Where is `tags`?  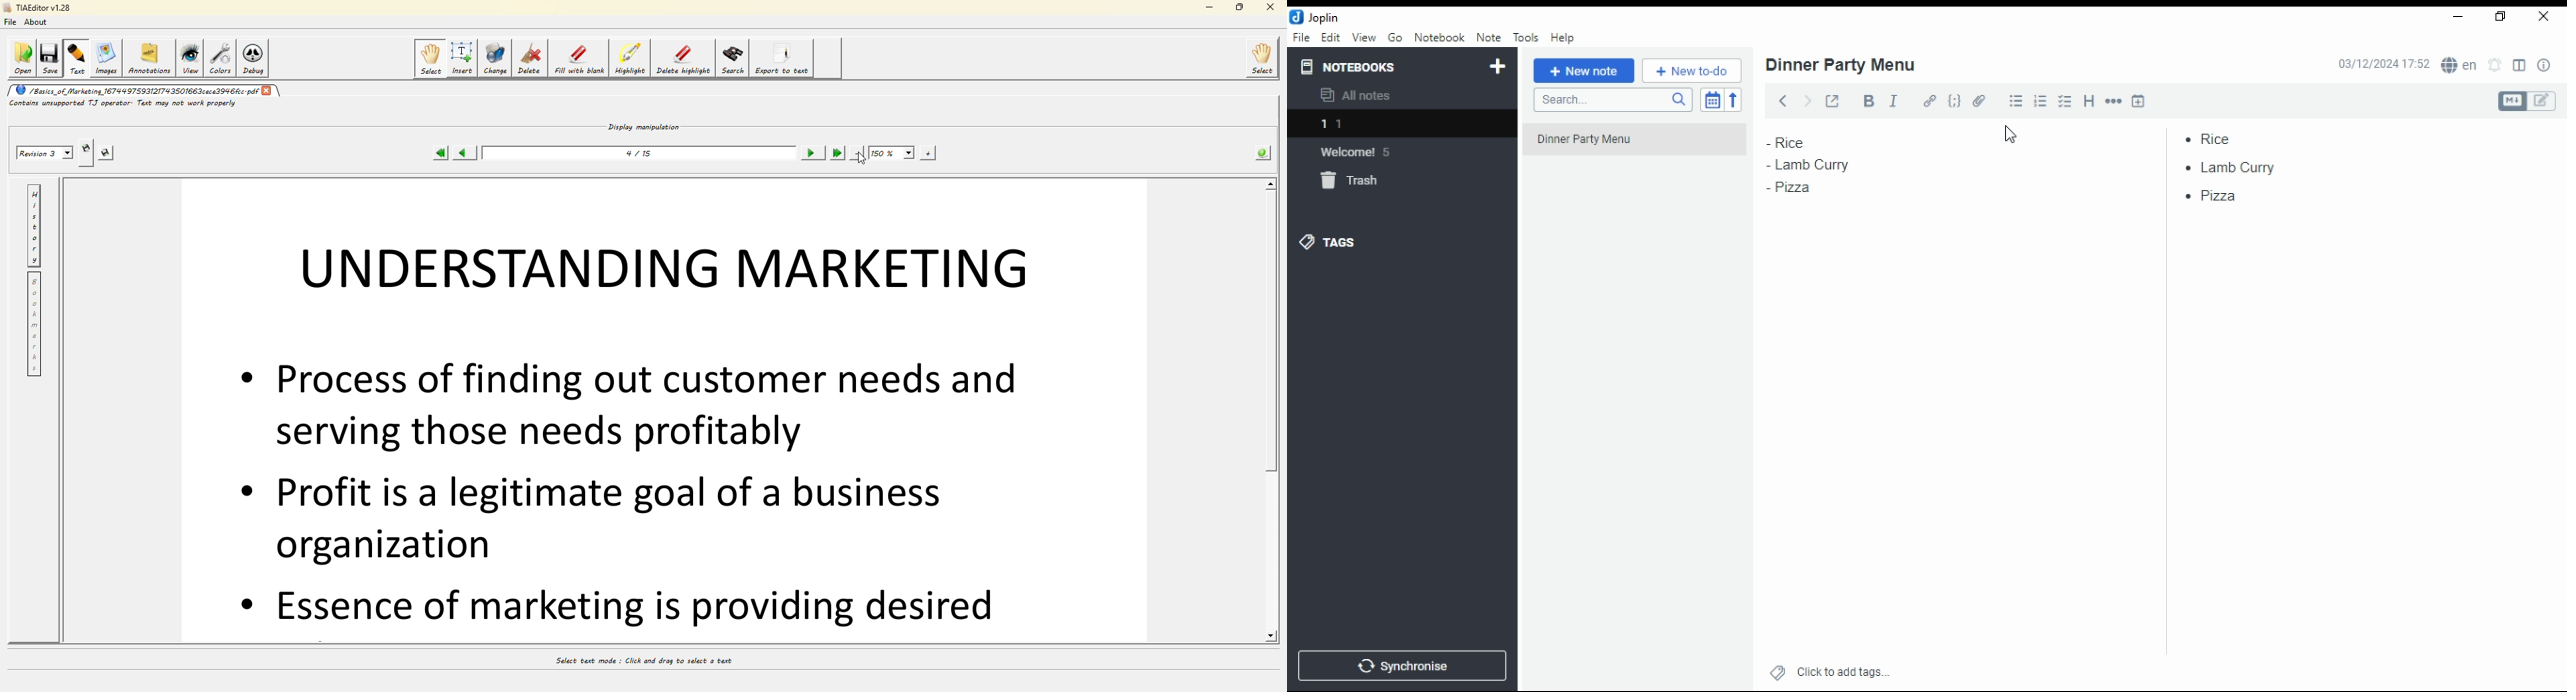 tags is located at coordinates (1342, 242).